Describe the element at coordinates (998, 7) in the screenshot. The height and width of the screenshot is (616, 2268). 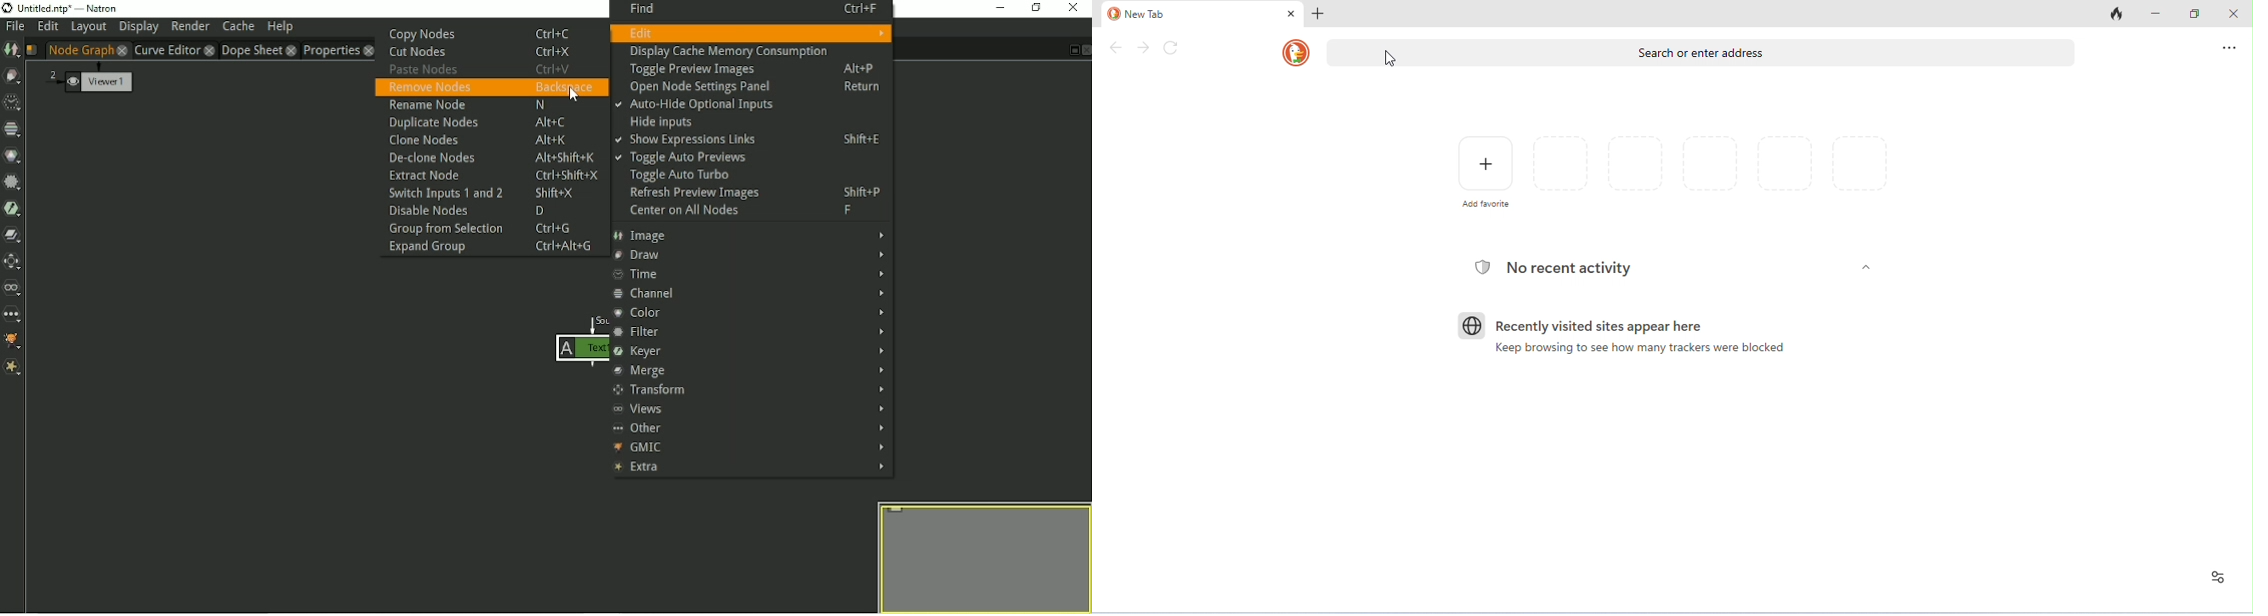
I see `Minimize` at that location.